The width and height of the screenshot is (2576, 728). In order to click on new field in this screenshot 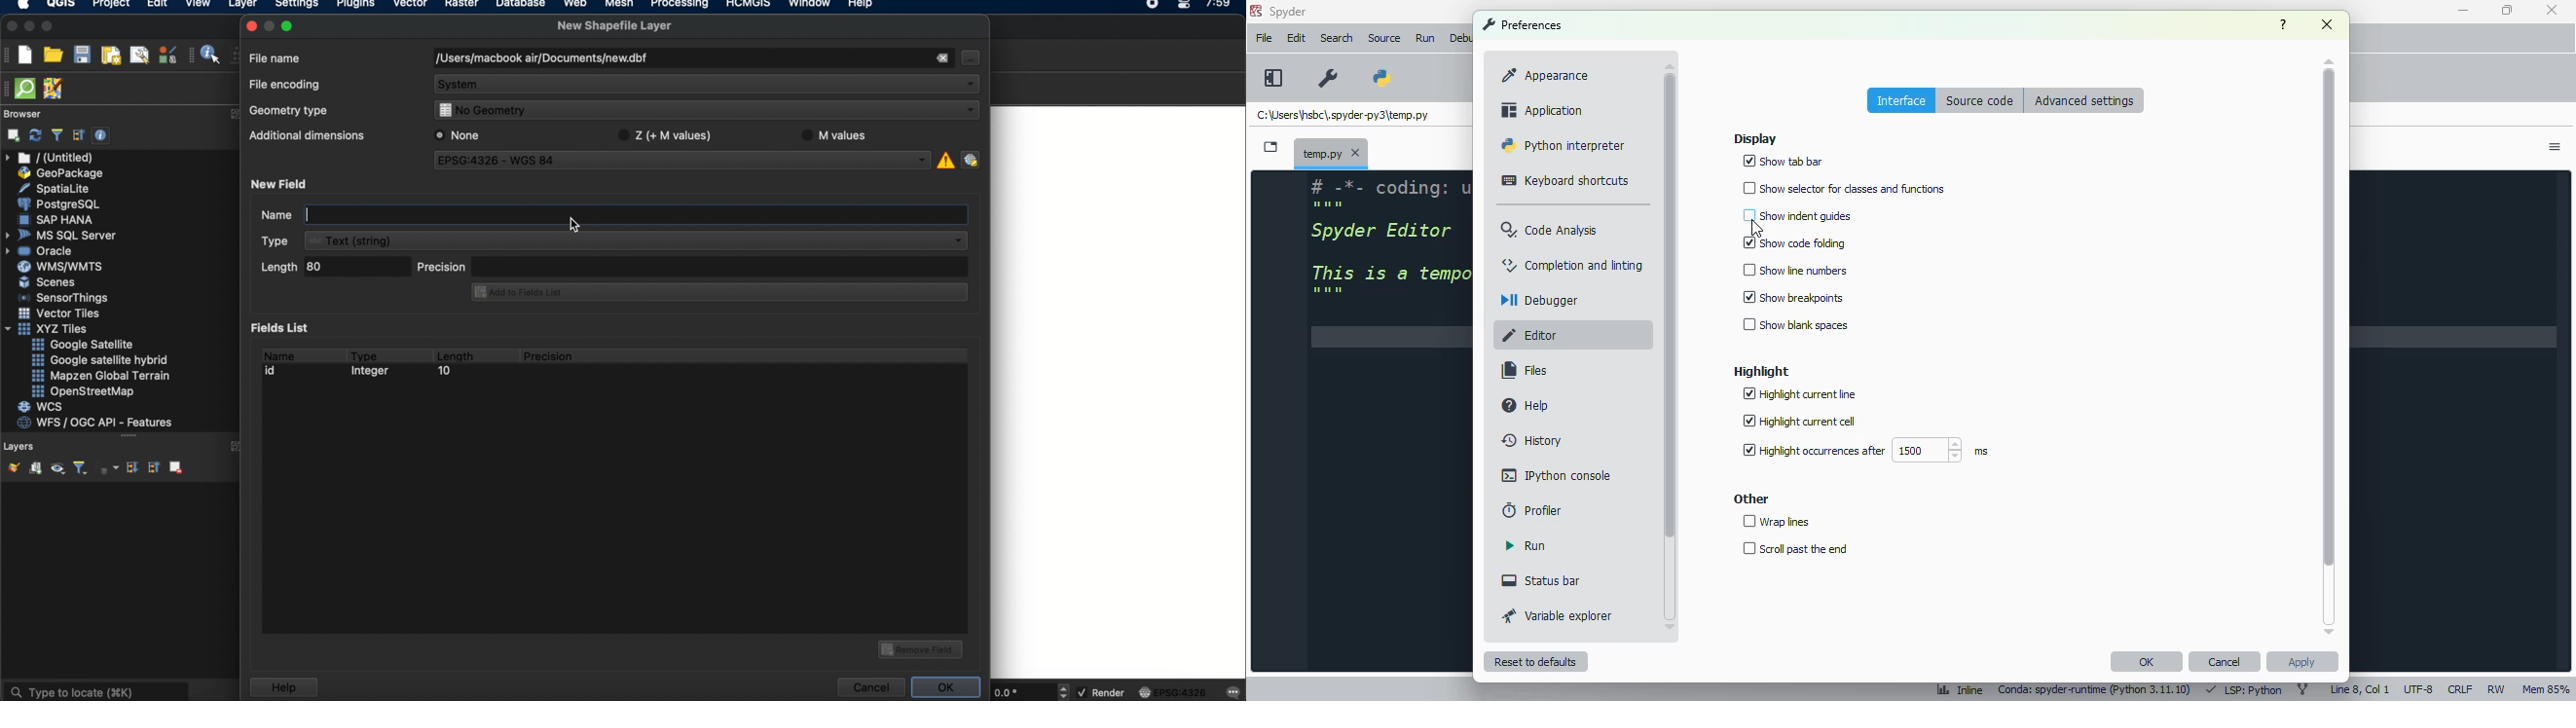, I will do `click(281, 184)`.